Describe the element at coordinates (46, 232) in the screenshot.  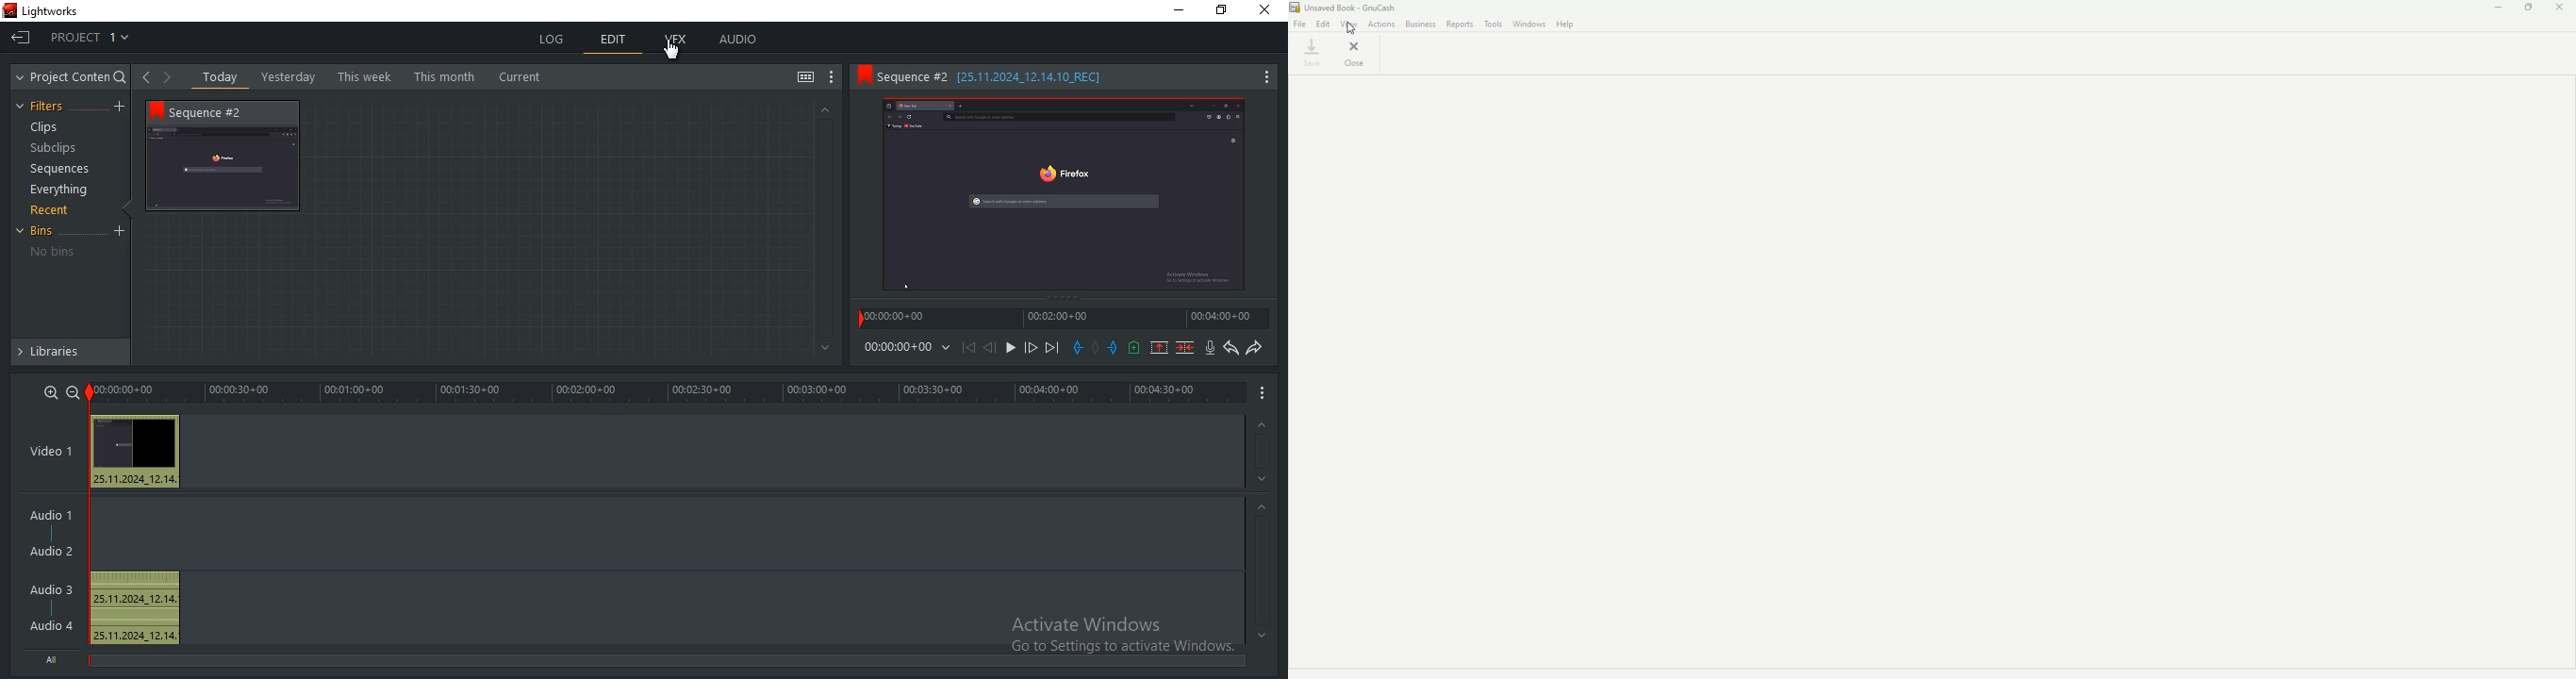
I see `bins` at that location.